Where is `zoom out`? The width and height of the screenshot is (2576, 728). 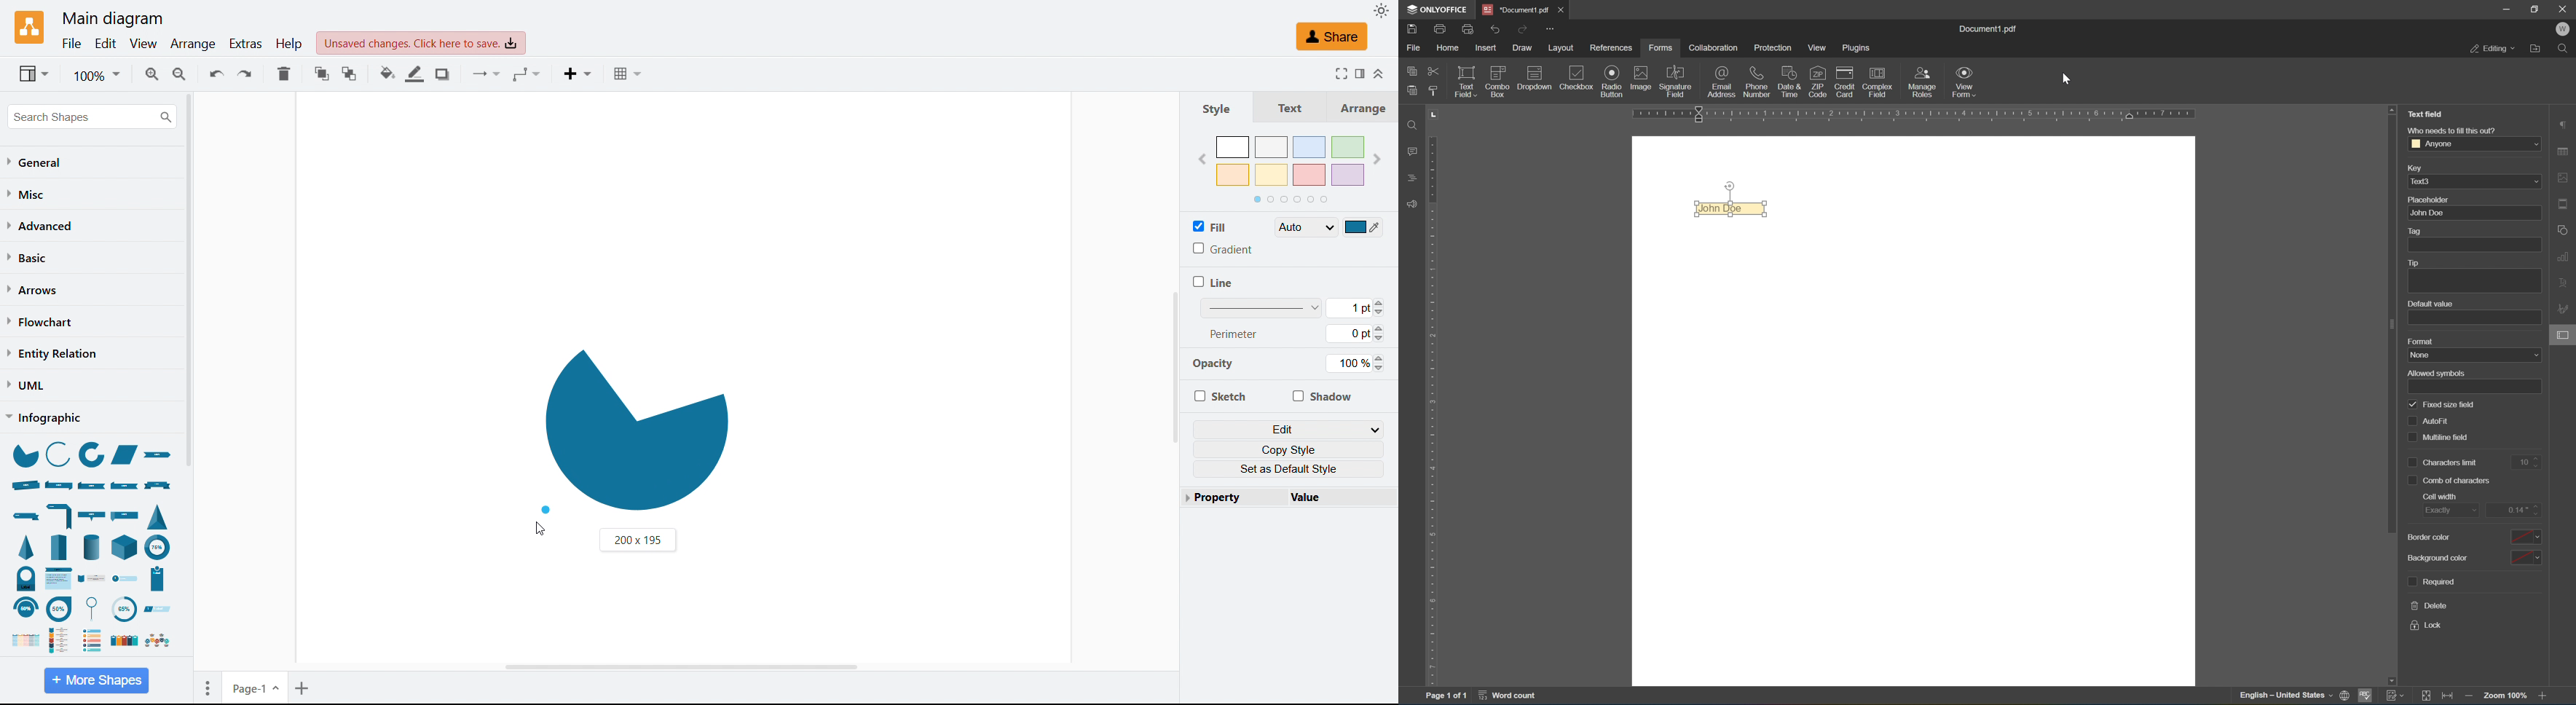
zoom out is located at coordinates (2470, 698).